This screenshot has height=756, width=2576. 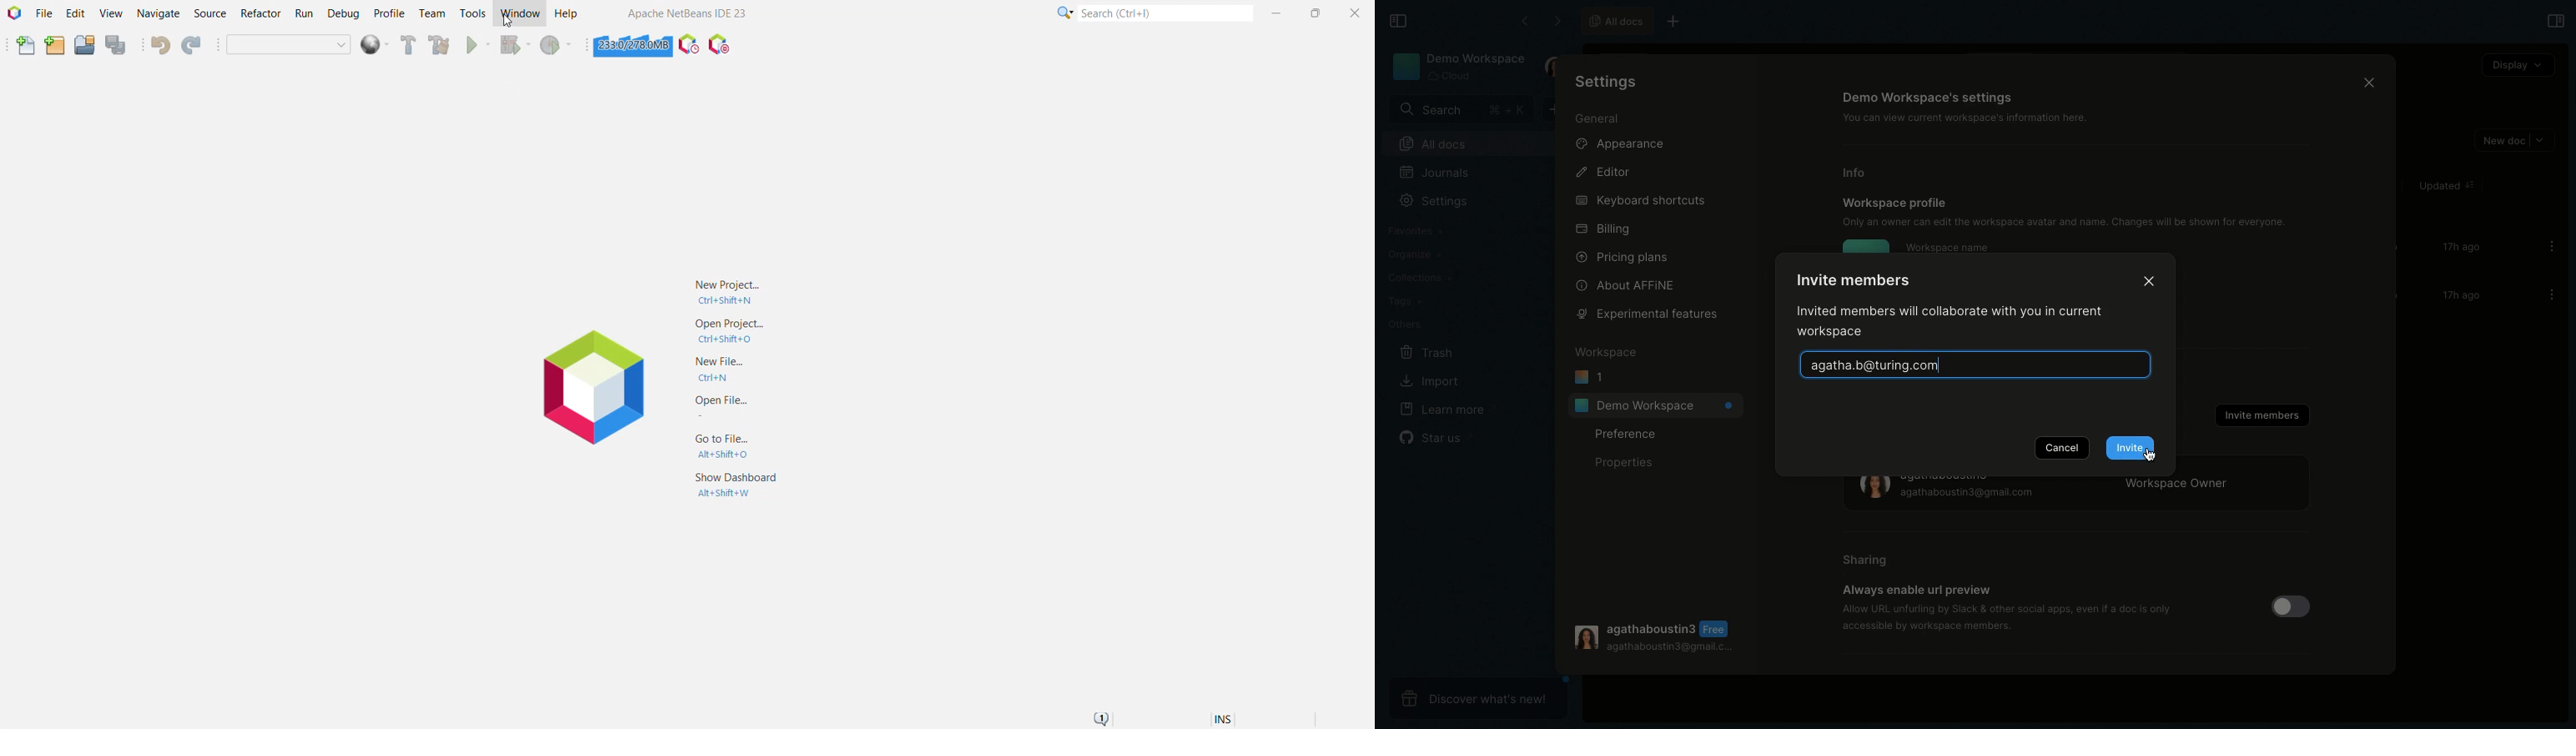 What do you see at coordinates (1916, 590) in the screenshot?
I see `Always enable url preview` at bounding box center [1916, 590].